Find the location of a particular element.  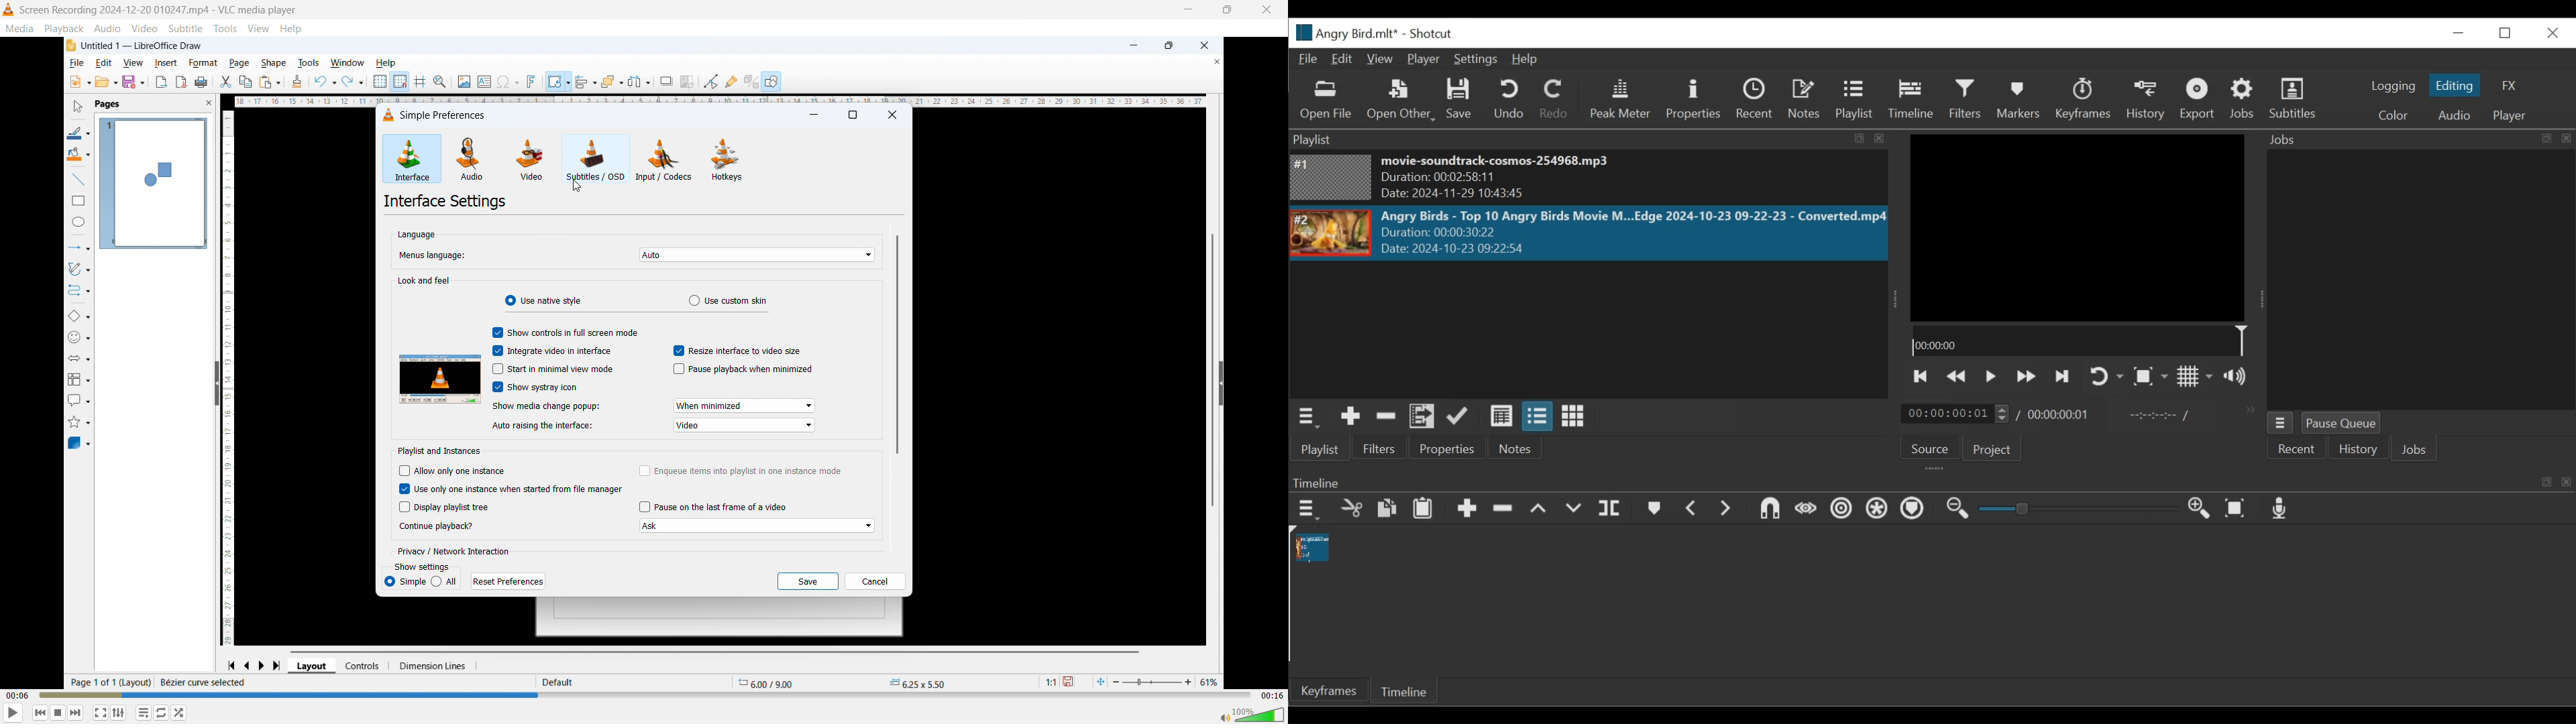

Jobs is located at coordinates (2243, 101).